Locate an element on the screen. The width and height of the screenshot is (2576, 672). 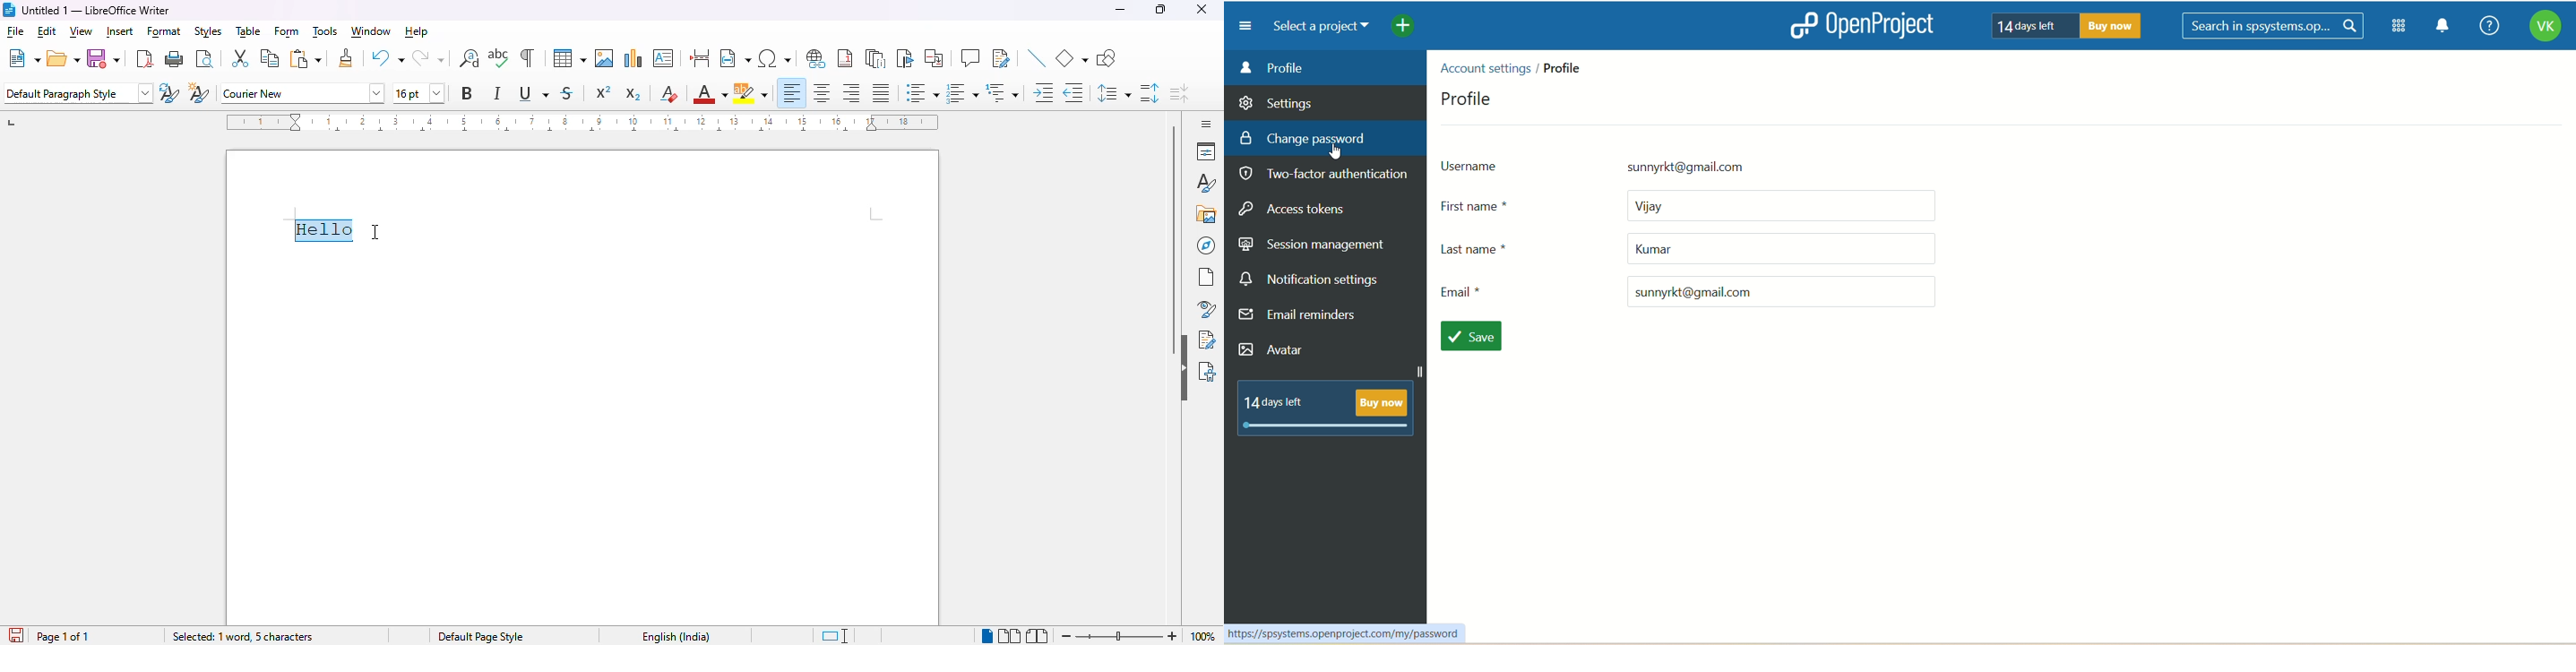
insert text field is located at coordinates (735, 57).